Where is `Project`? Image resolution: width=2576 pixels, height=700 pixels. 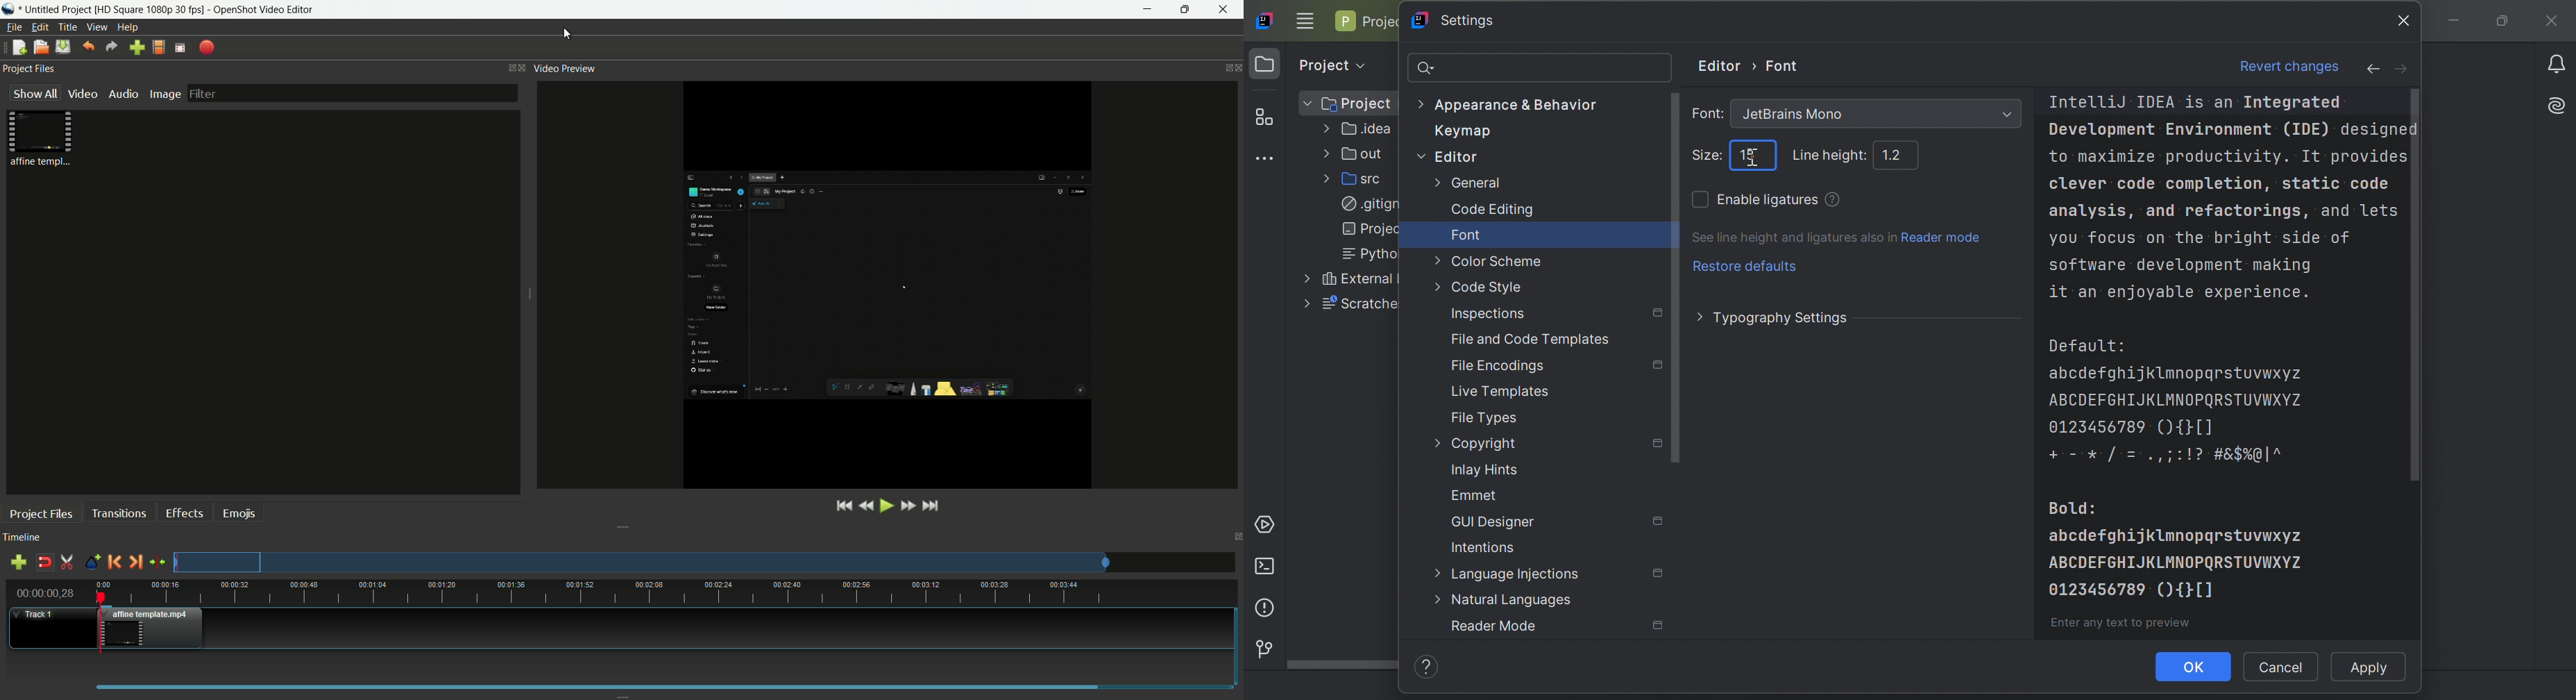
Project is located at coordinates (1346, 104).